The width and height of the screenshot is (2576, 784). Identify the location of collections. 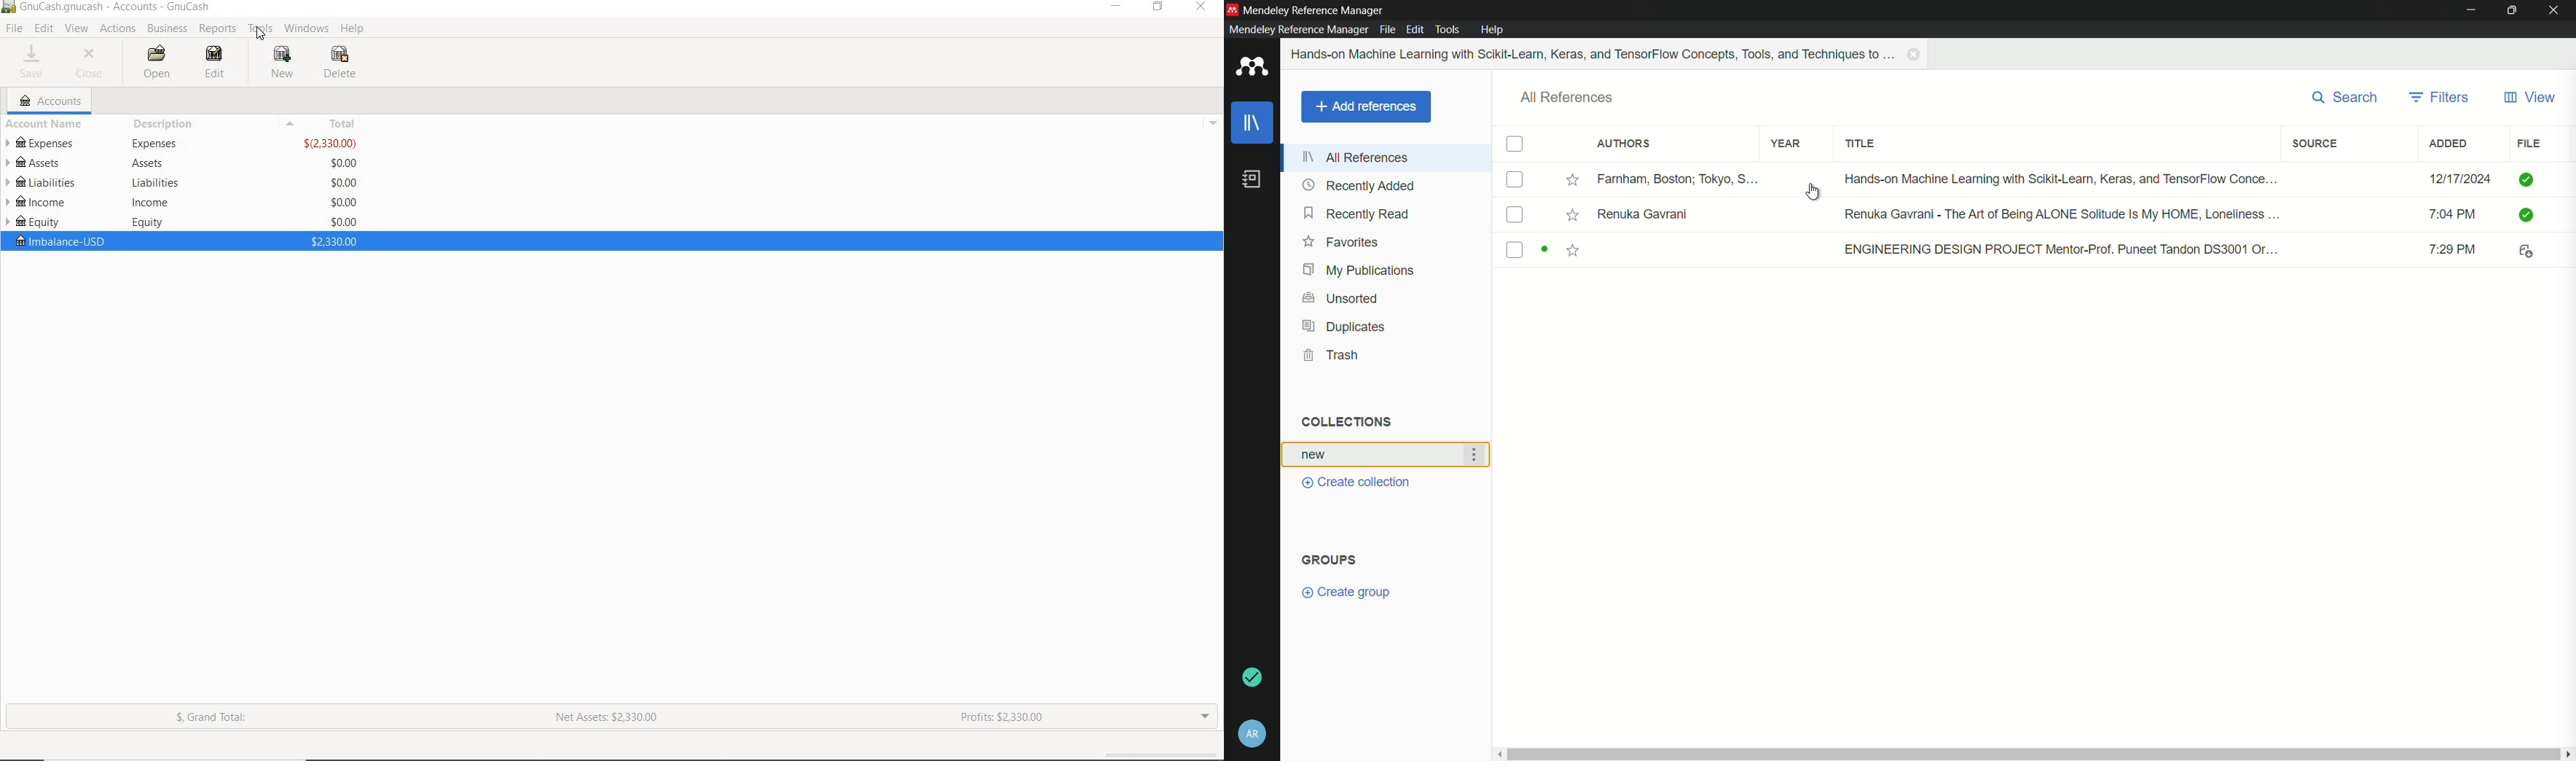
(1345, 421).